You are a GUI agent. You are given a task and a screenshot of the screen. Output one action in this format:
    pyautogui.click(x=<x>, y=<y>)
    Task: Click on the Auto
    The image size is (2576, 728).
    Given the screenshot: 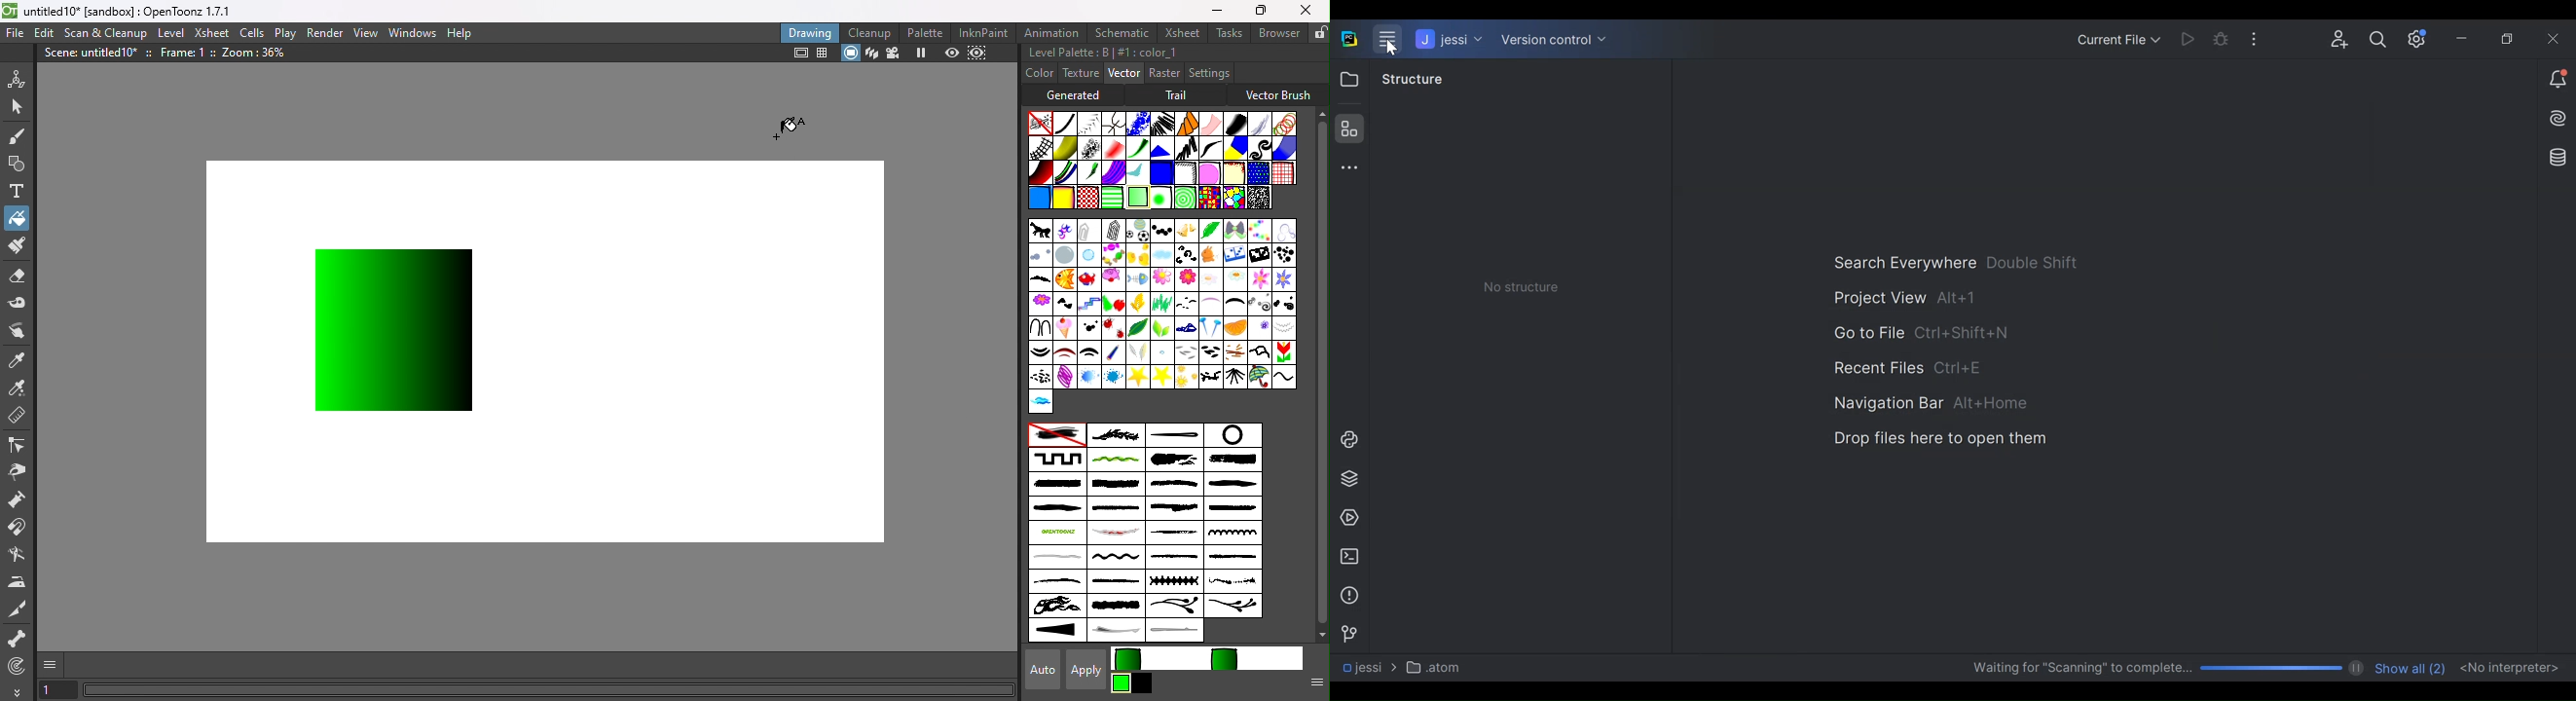 What is the action you would take?
    pyautogui.click(x=1037, y=670)
    